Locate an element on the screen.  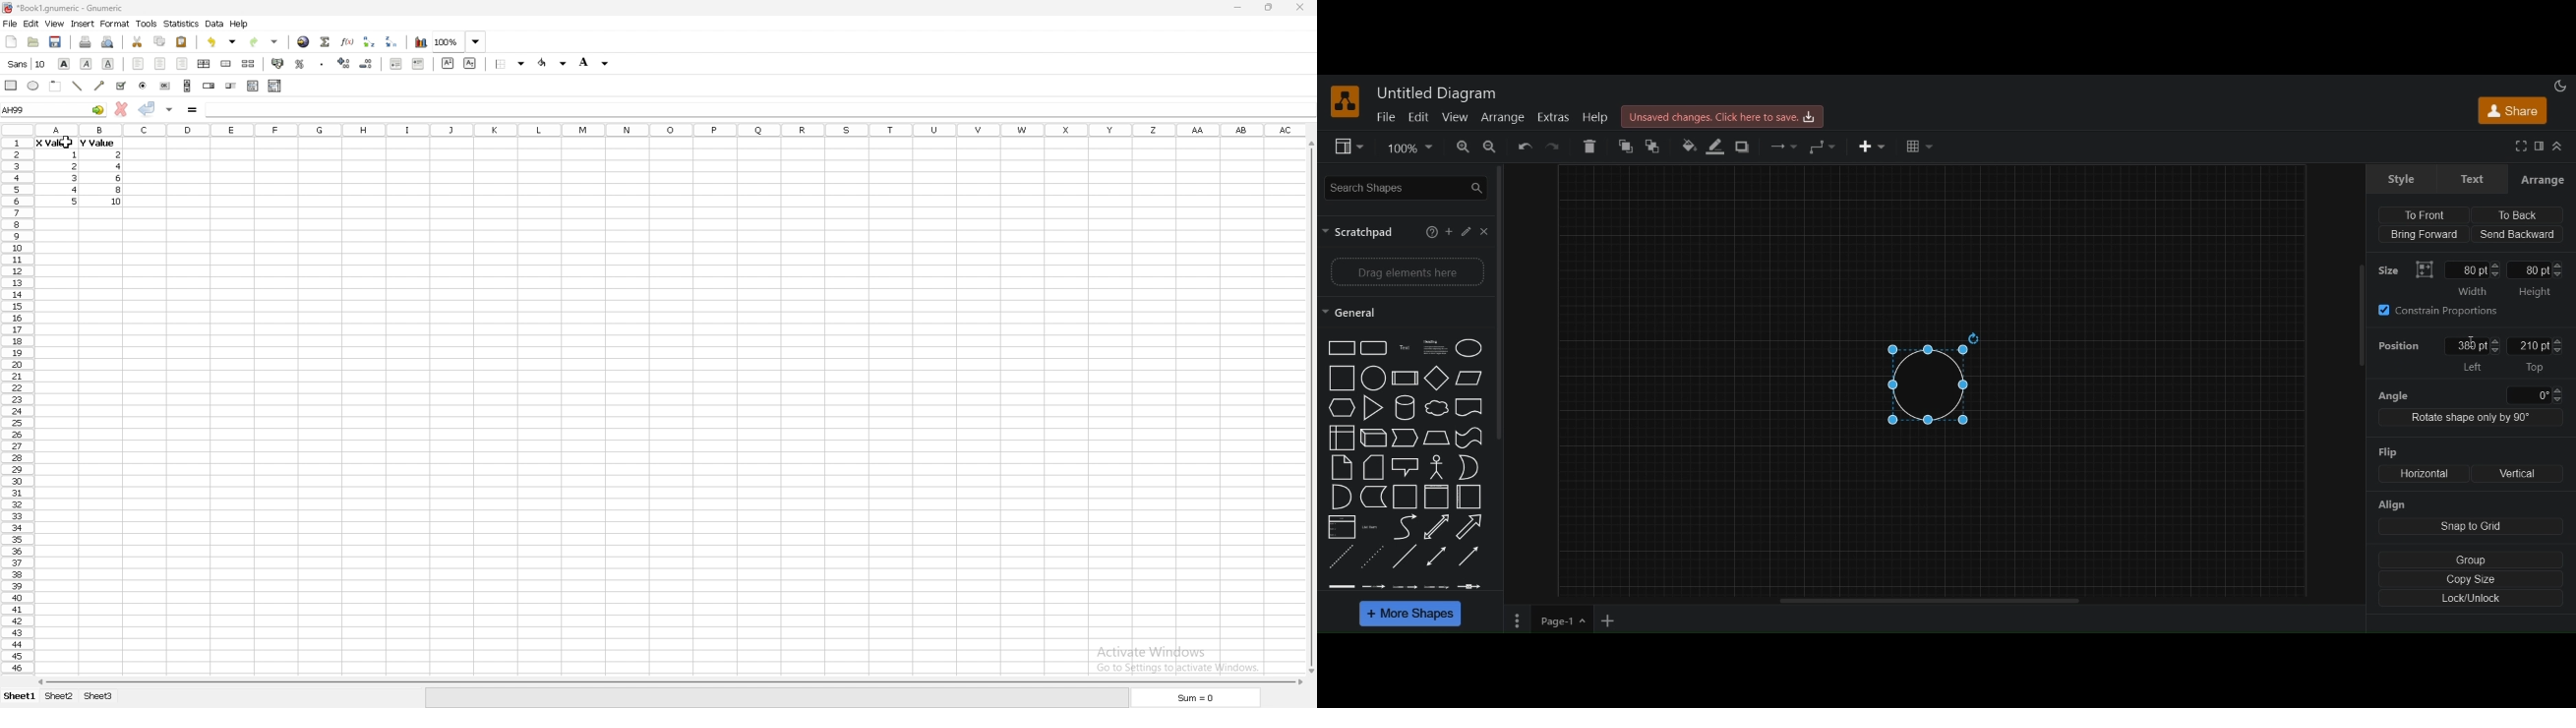
value is located at coordinates (96, 143).